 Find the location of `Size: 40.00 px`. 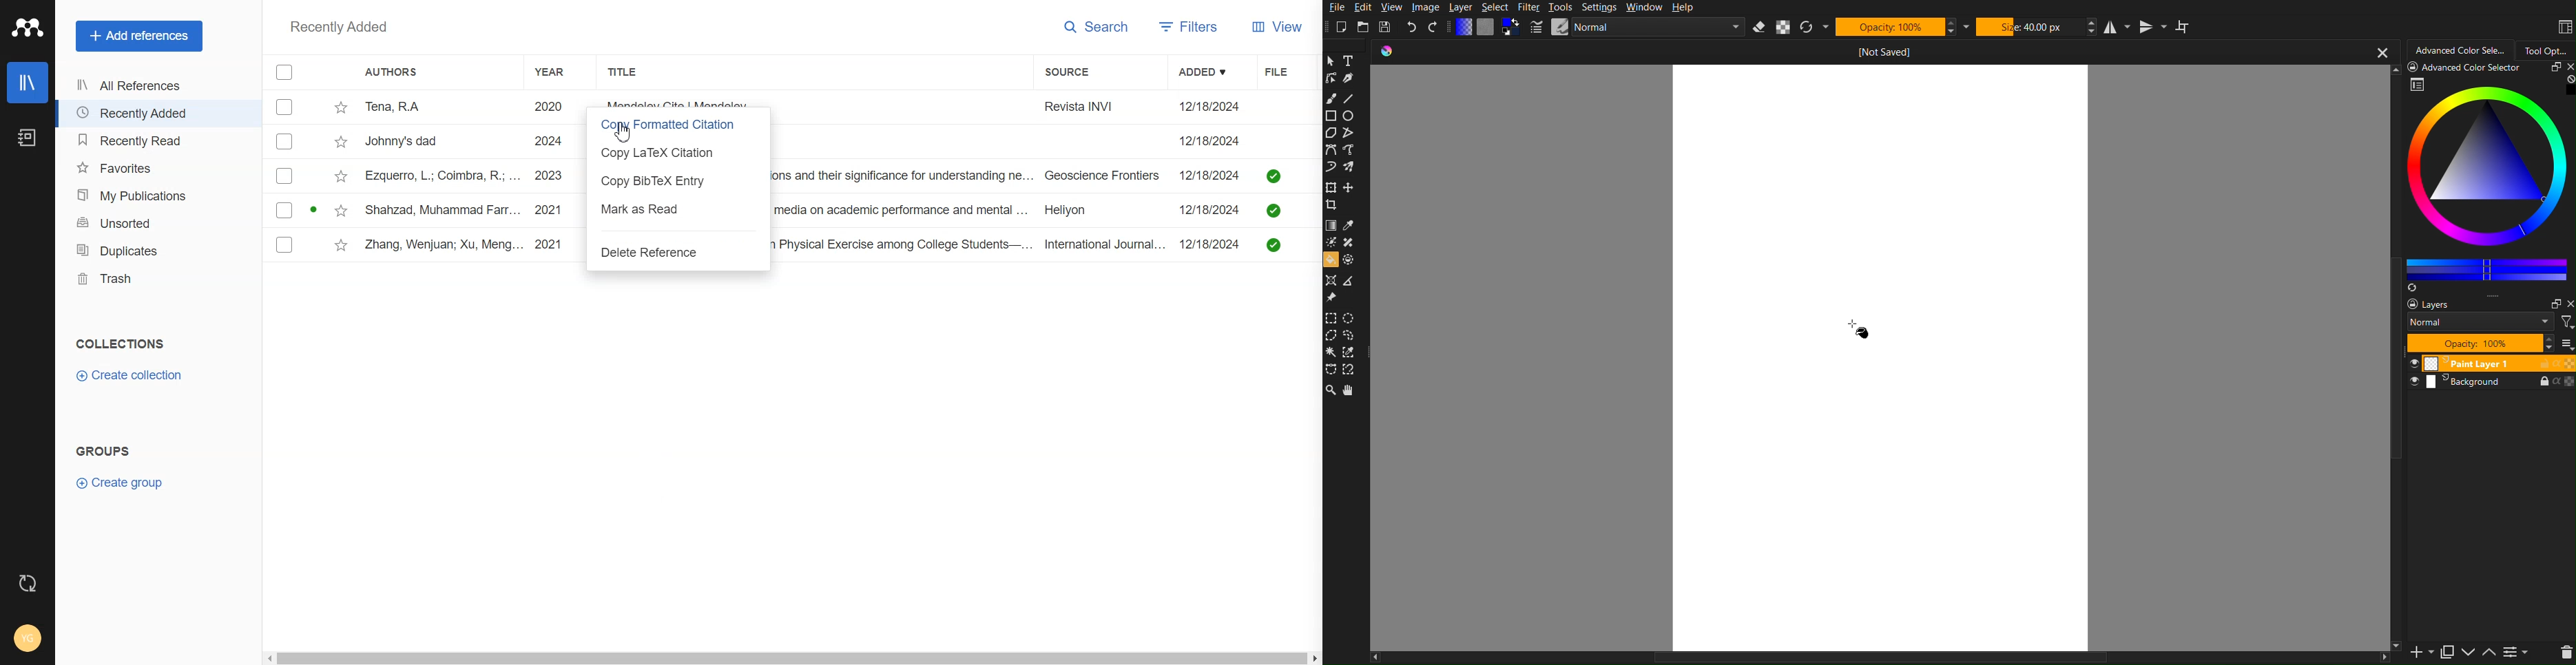

Size: 40.00 px is located at coordinates (2037, 26).